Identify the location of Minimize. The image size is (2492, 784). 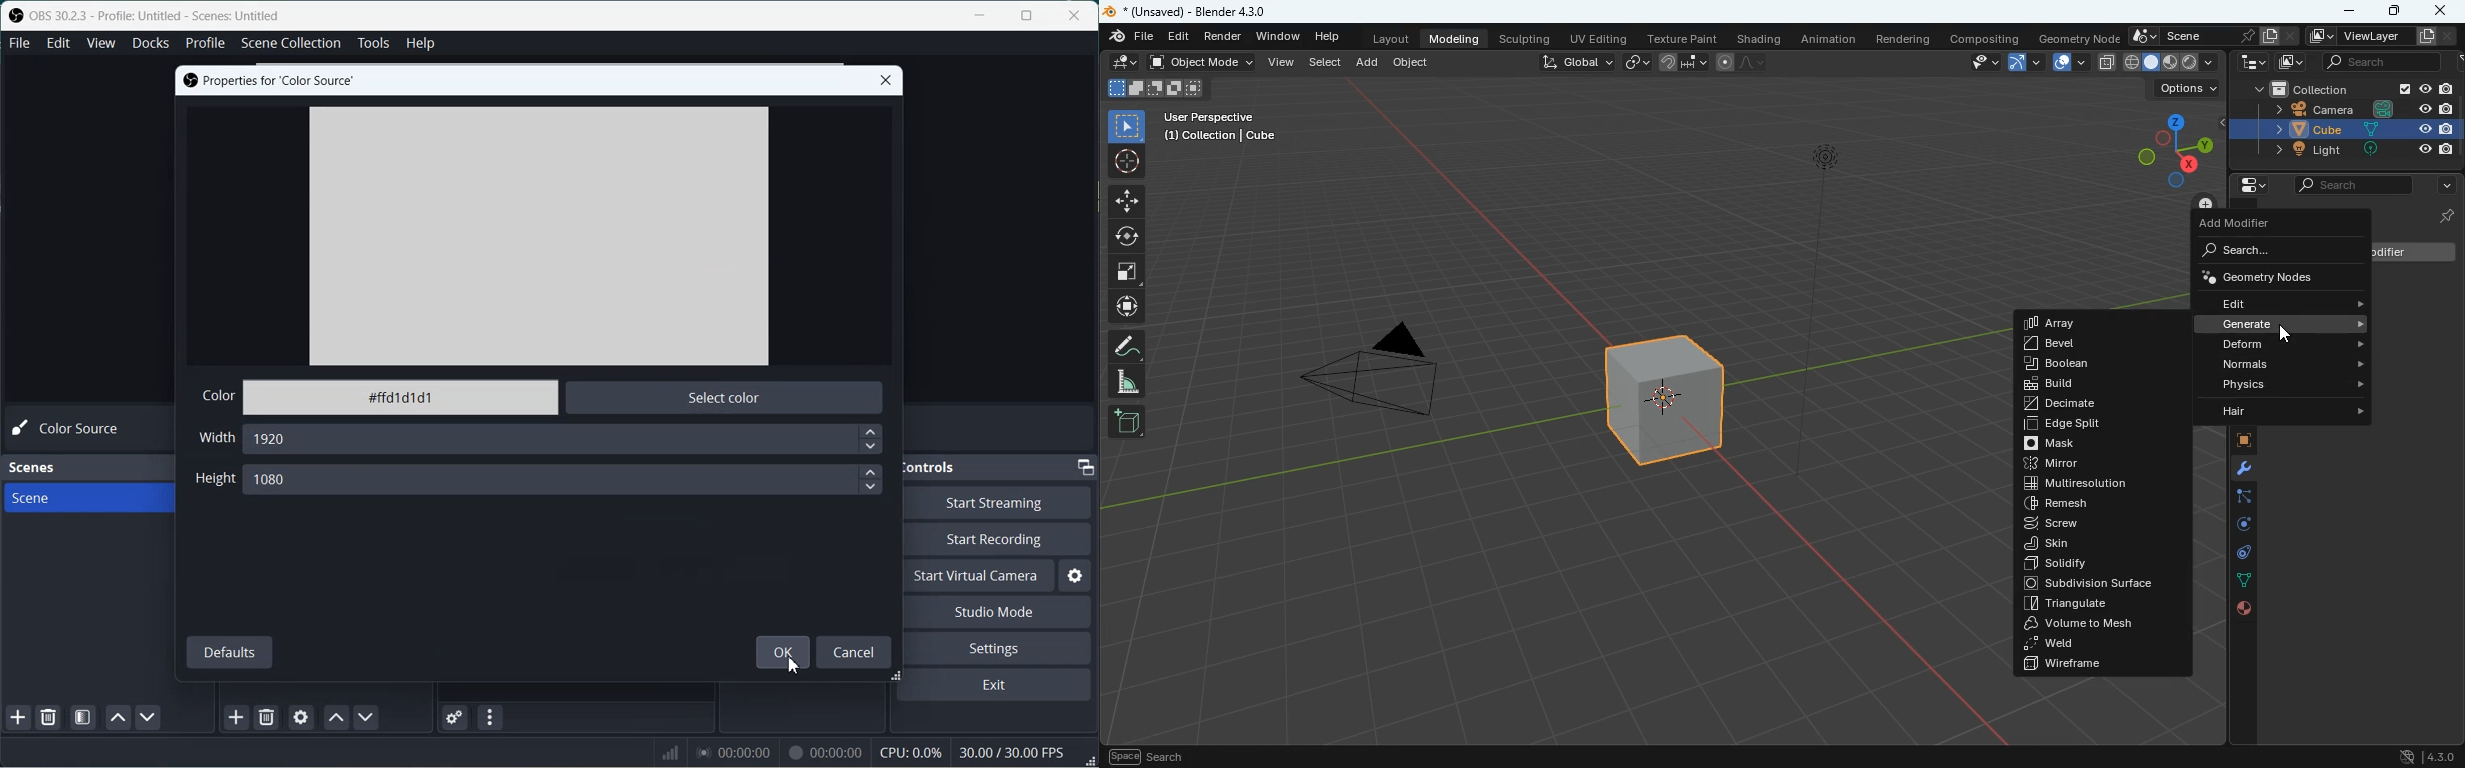
(1087, 466).